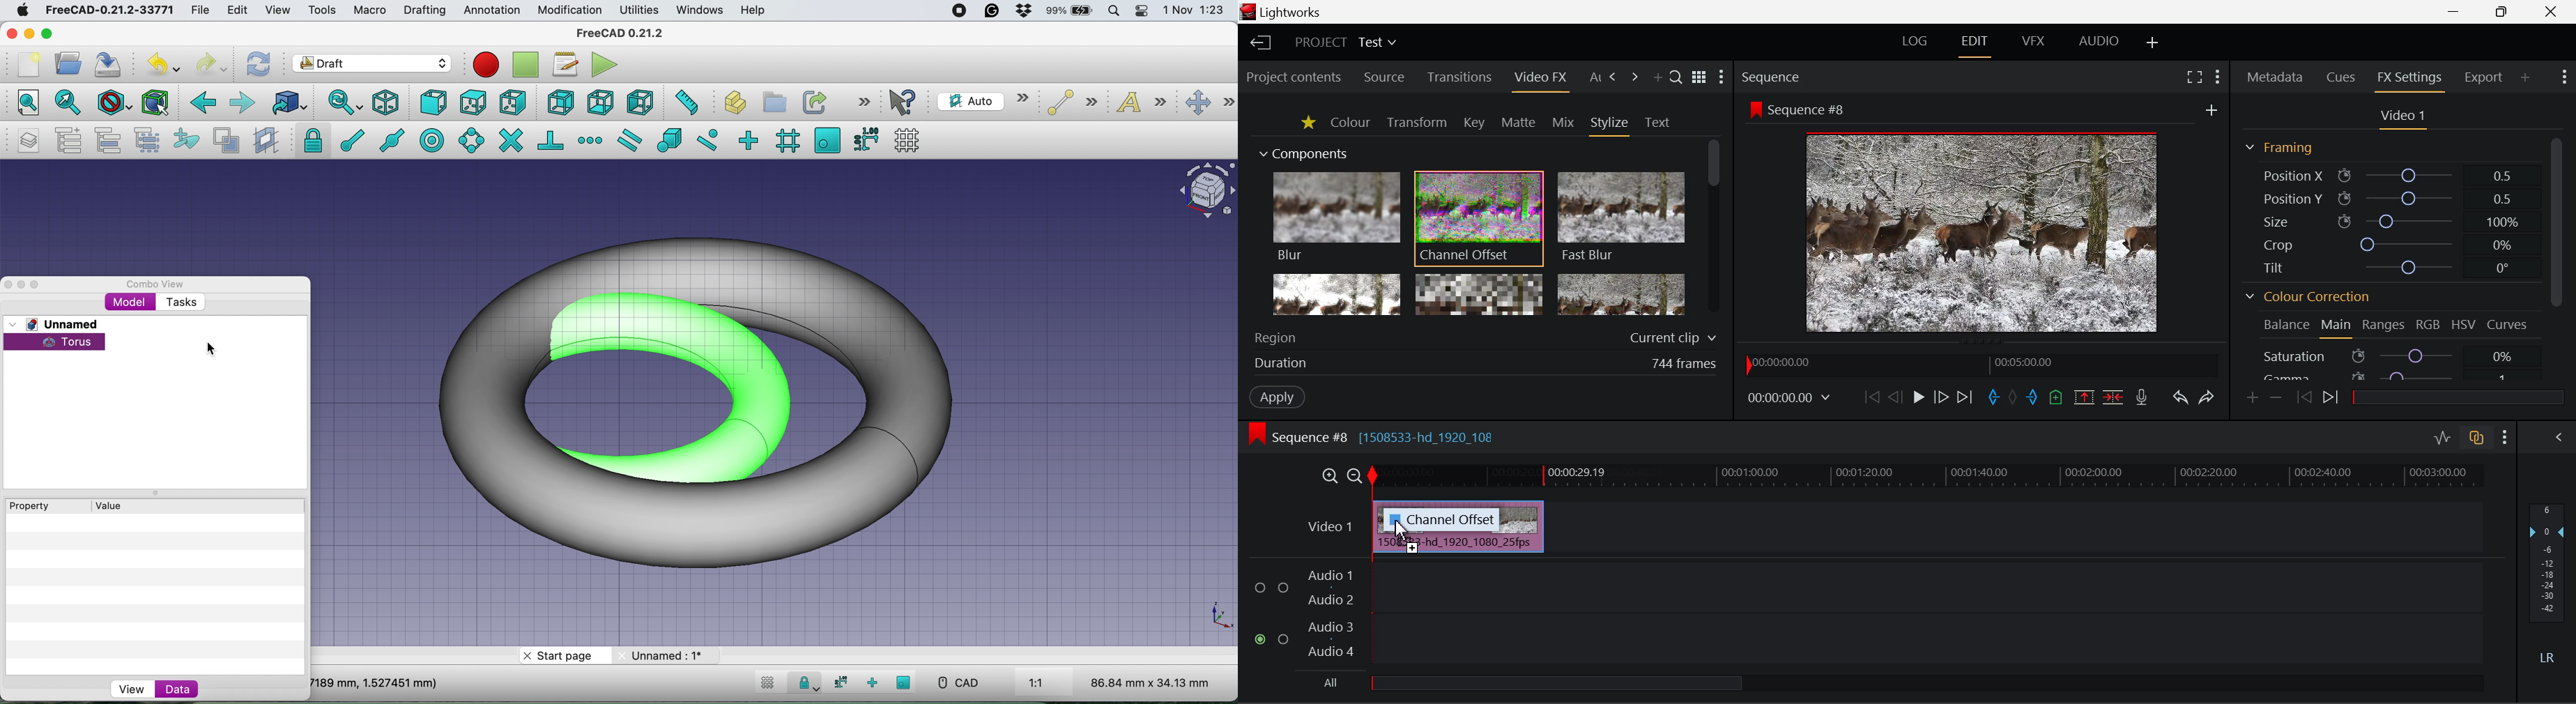 This screenshot has width=2576, height=728. What do you see at coordinates (2475, 438) in the screenshot?
I see `Toggle auto track sync` at bounding box center [2475, 438].